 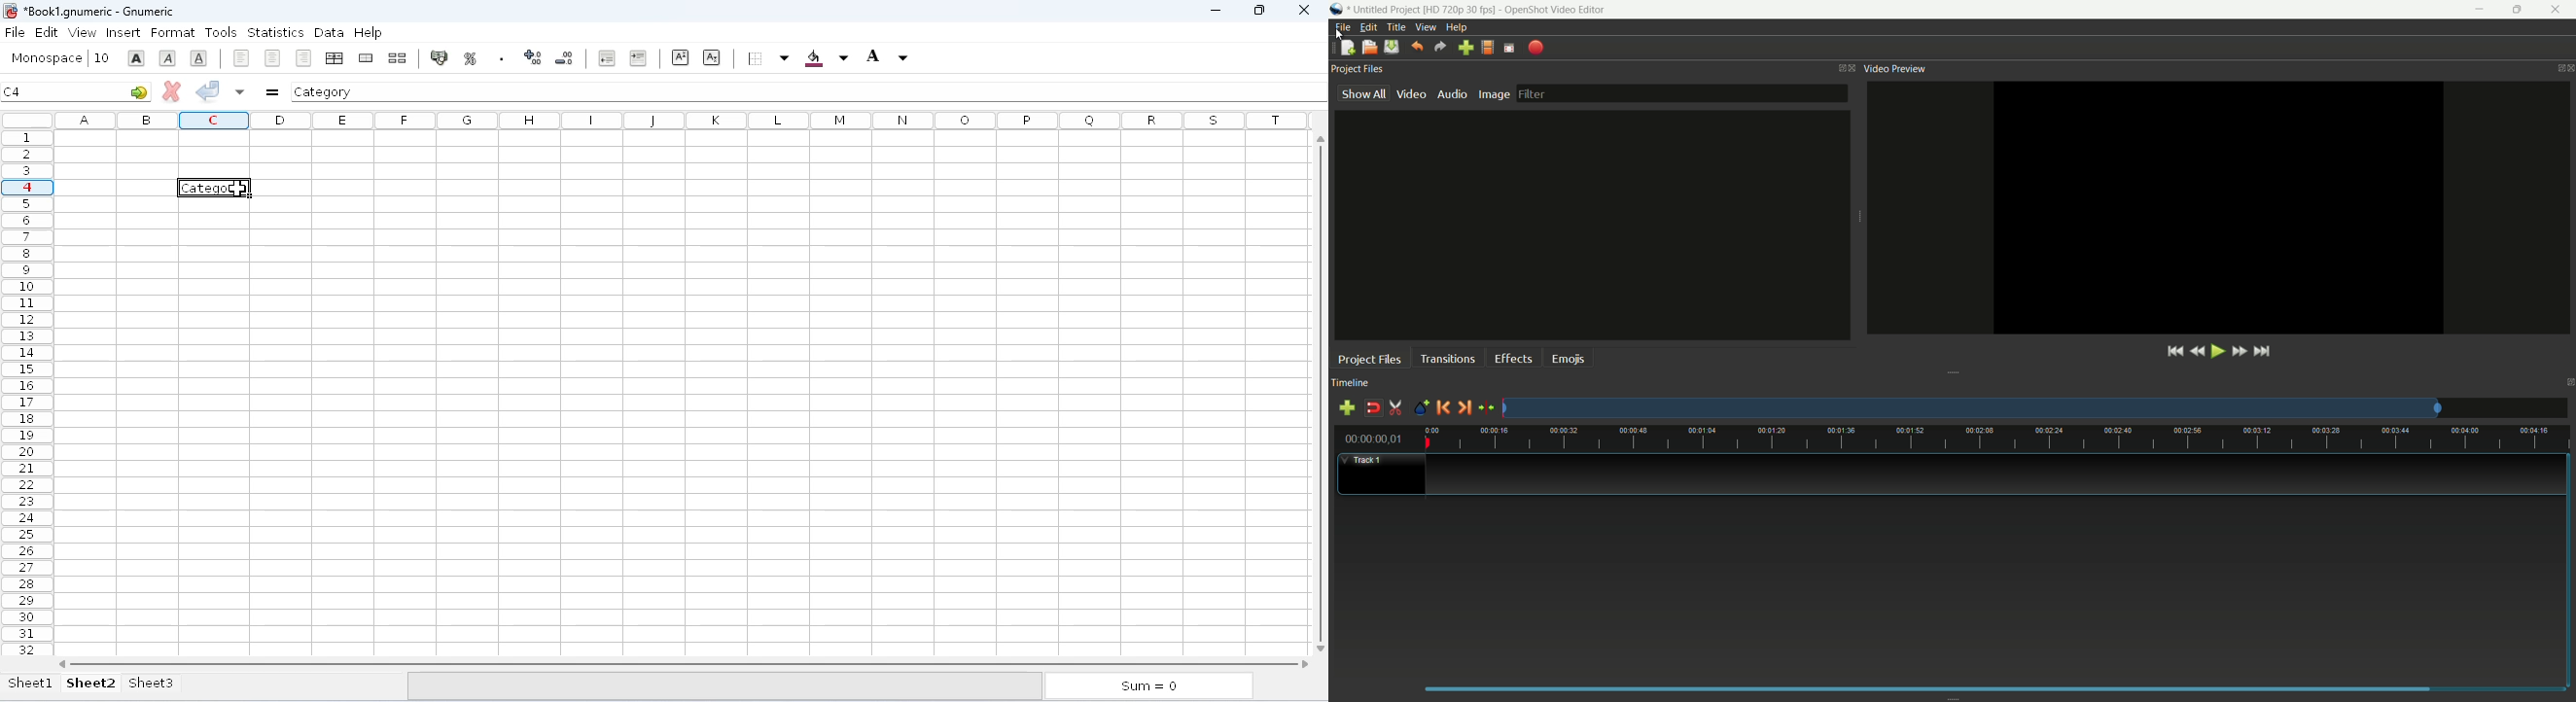 I want to click on view, so click(x=83, y=32).